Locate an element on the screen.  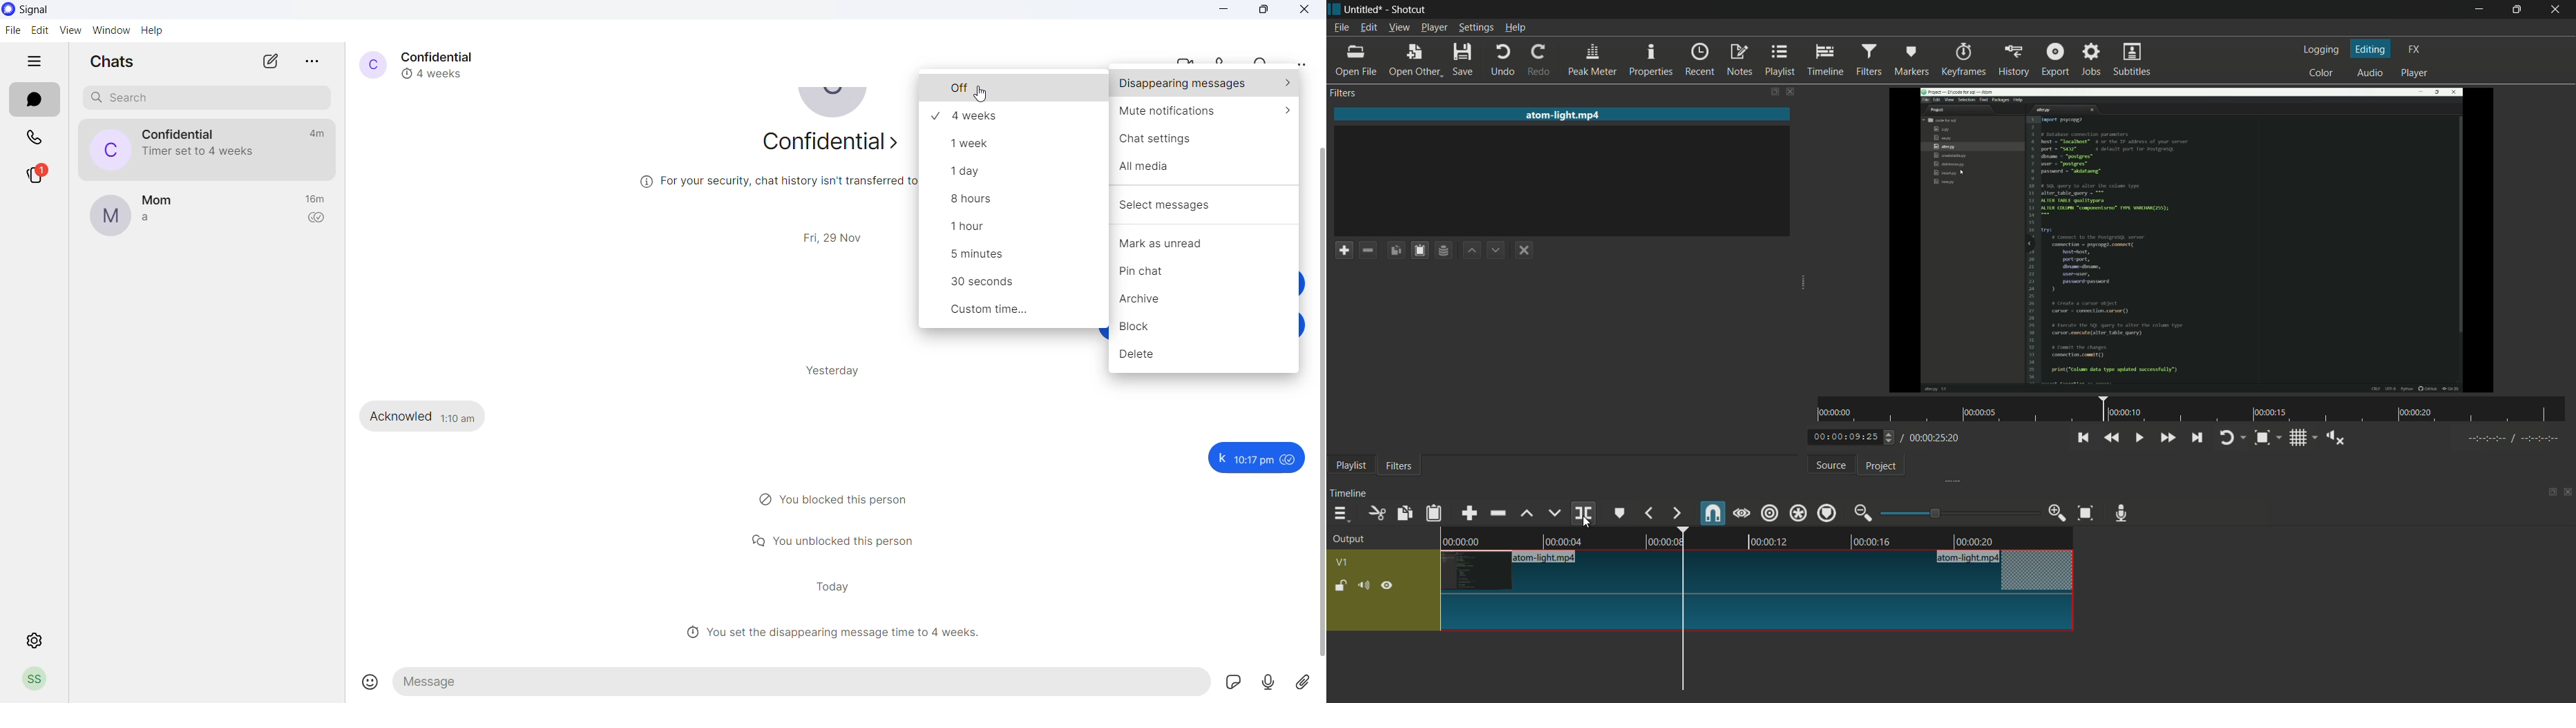
record audio is located at coordinates (2125, 514).